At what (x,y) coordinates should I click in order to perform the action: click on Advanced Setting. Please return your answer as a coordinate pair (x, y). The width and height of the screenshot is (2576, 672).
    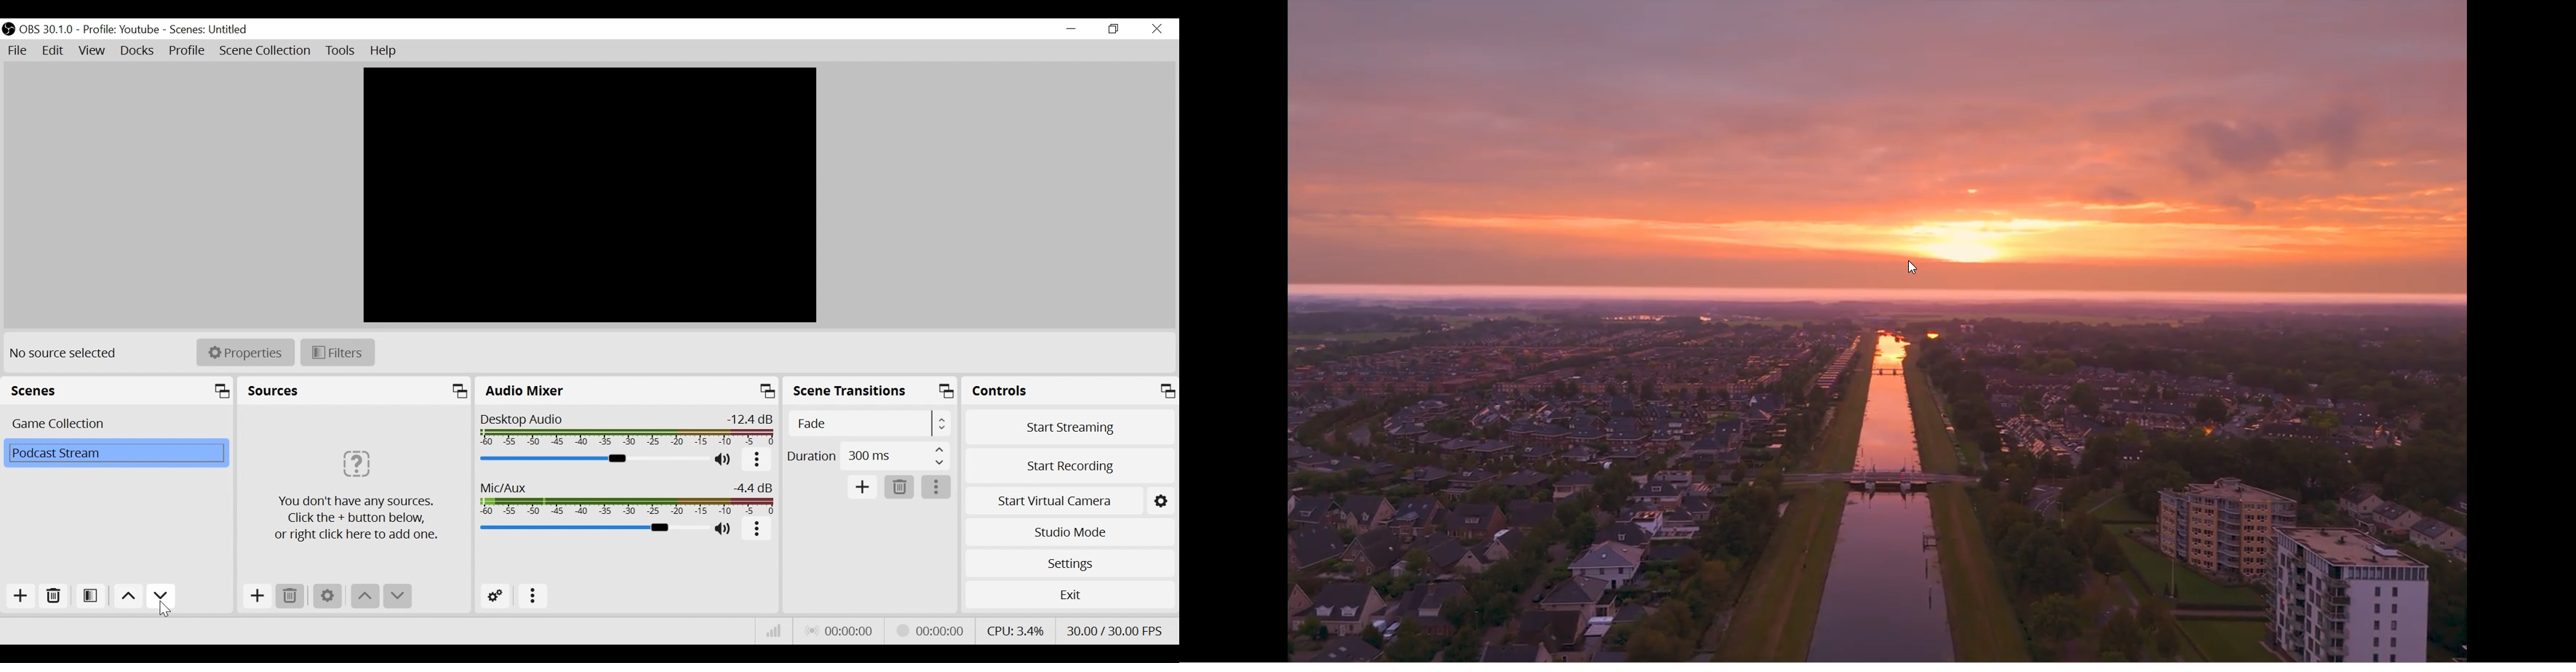
    Looking at the image, I should click on (496, 596).